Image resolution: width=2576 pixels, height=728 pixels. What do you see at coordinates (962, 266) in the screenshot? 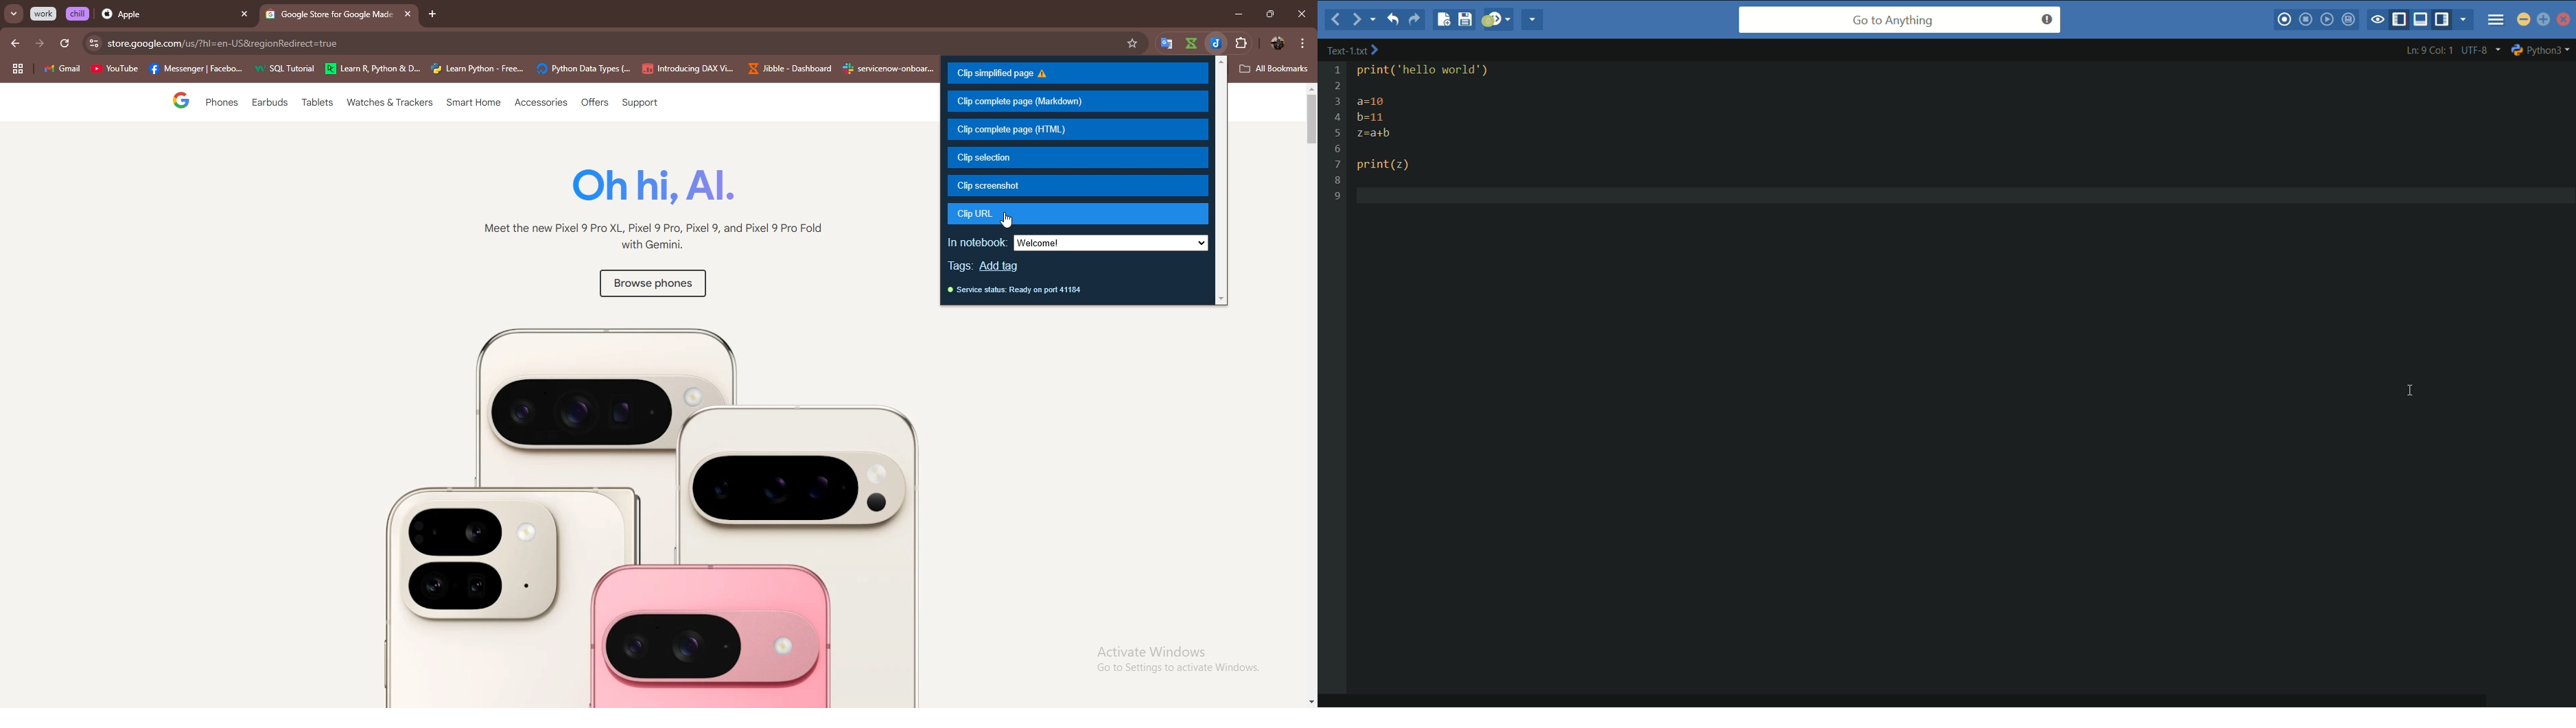
I see `tags` at bounding box center [962, 266].